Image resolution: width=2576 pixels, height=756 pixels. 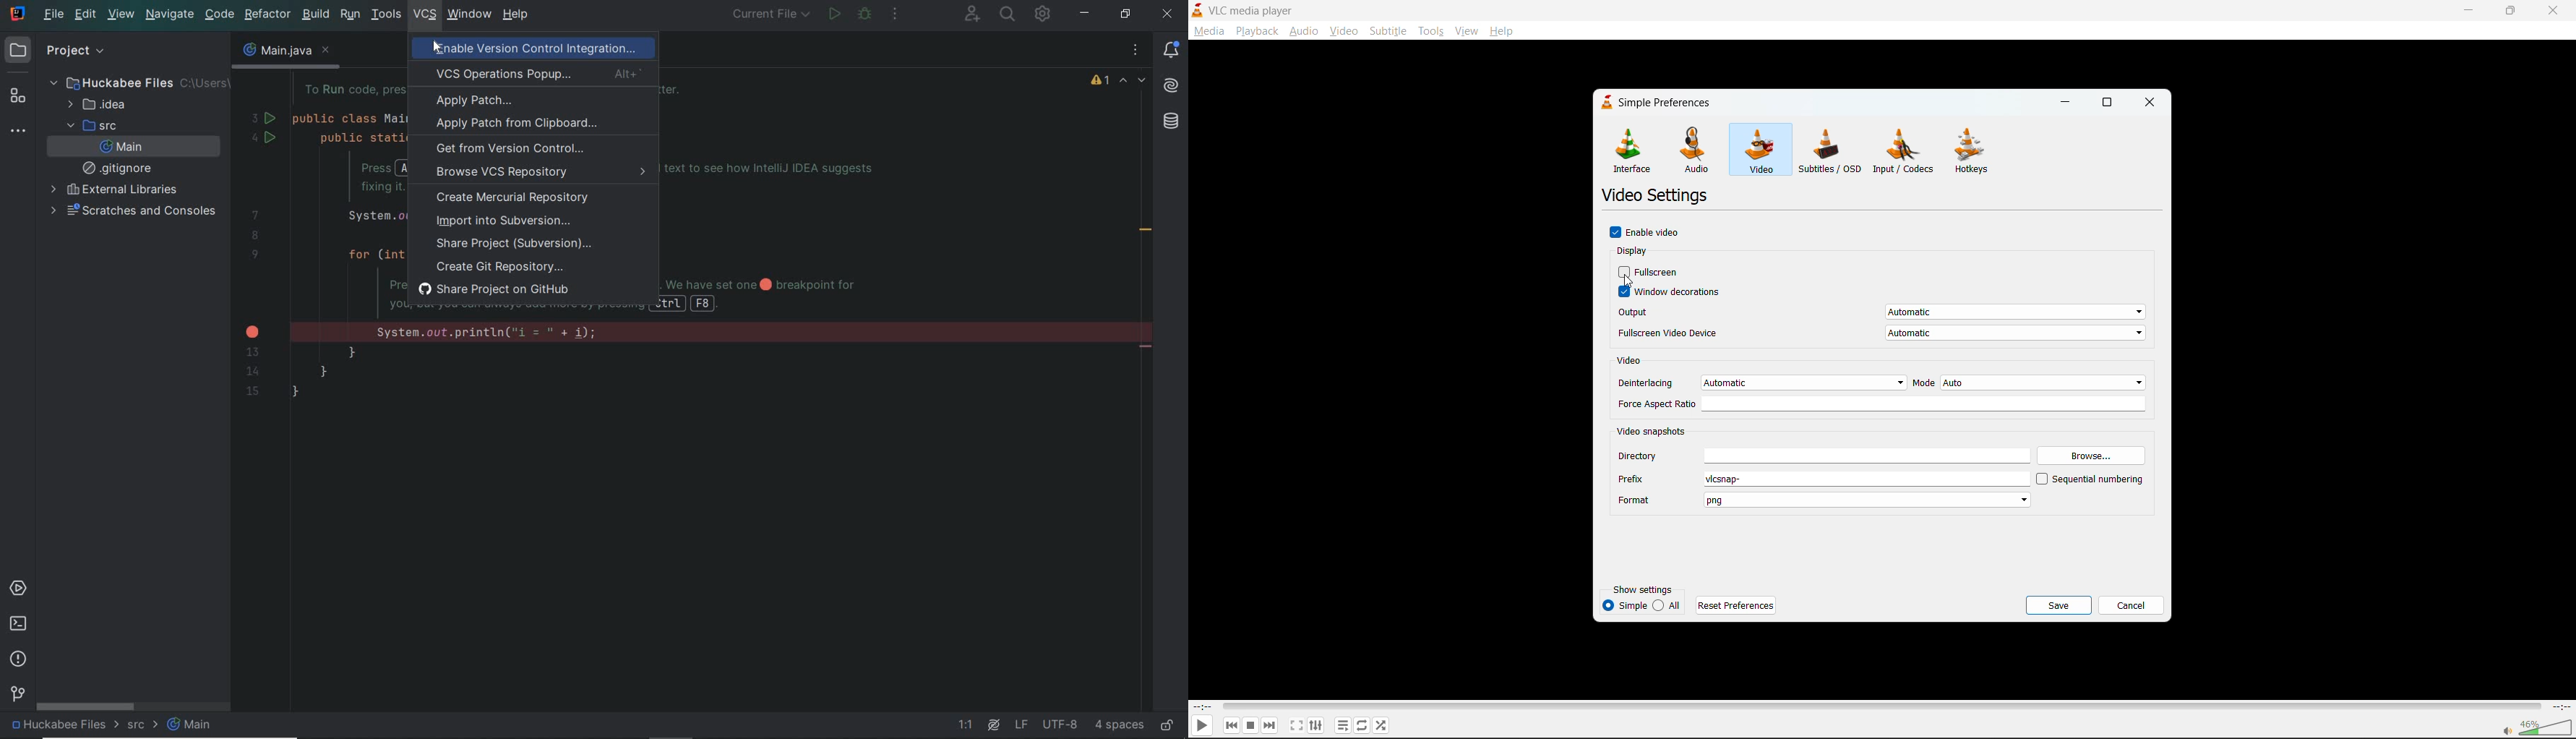 I want to click on refactor, so click(x=268, y=16).